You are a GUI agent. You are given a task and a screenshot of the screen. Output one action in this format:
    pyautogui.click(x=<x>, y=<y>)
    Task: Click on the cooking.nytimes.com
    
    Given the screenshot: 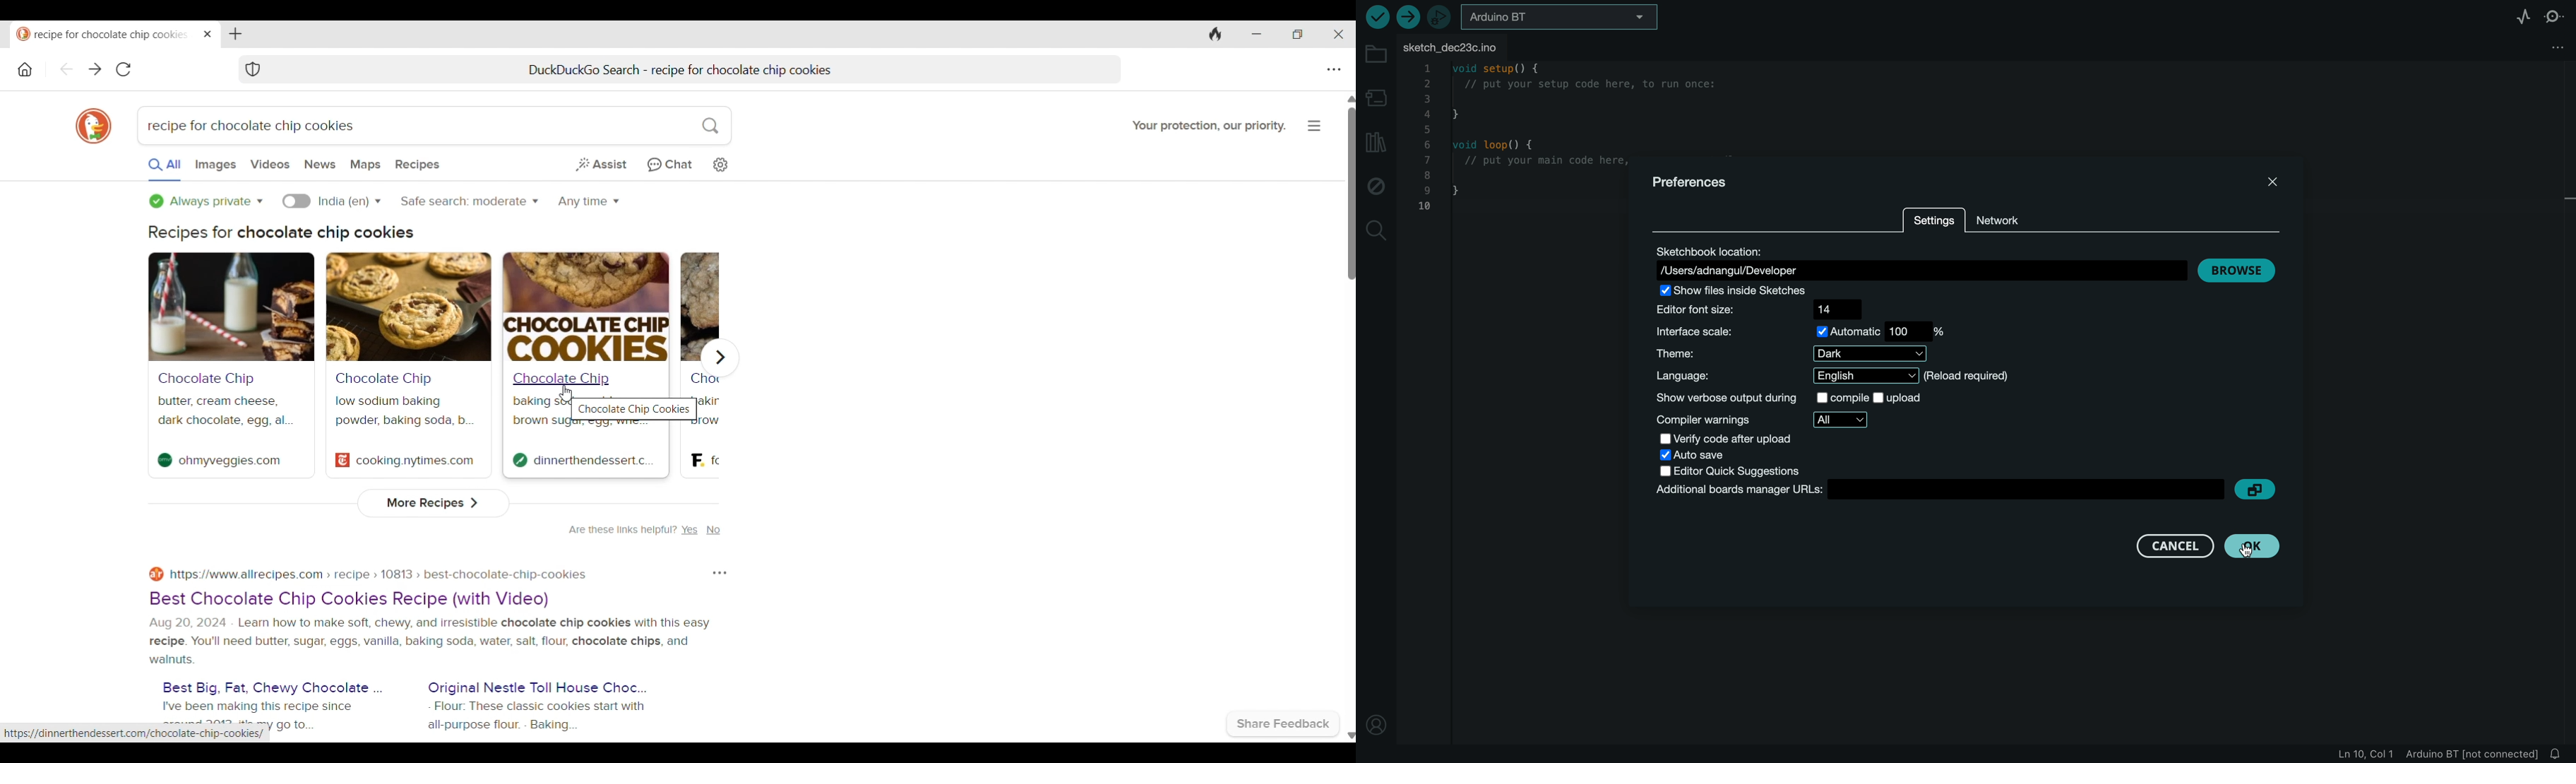 What is the action you would take?
    pyautogui.click(x=415, y=461)
    